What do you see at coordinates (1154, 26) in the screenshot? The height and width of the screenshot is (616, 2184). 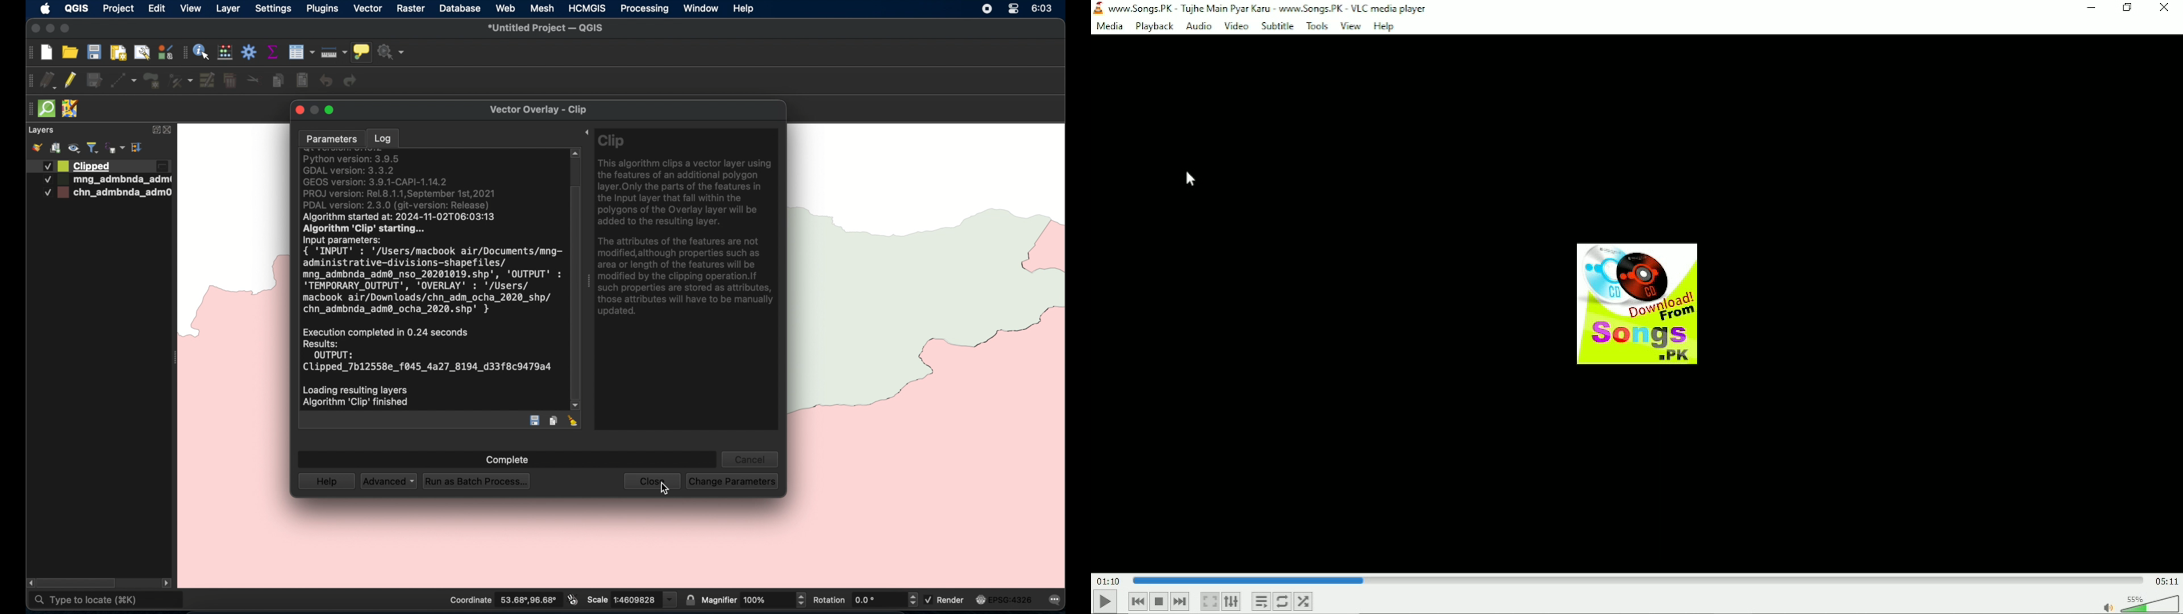 I see `Playback` at bounding box center [1154, 26].